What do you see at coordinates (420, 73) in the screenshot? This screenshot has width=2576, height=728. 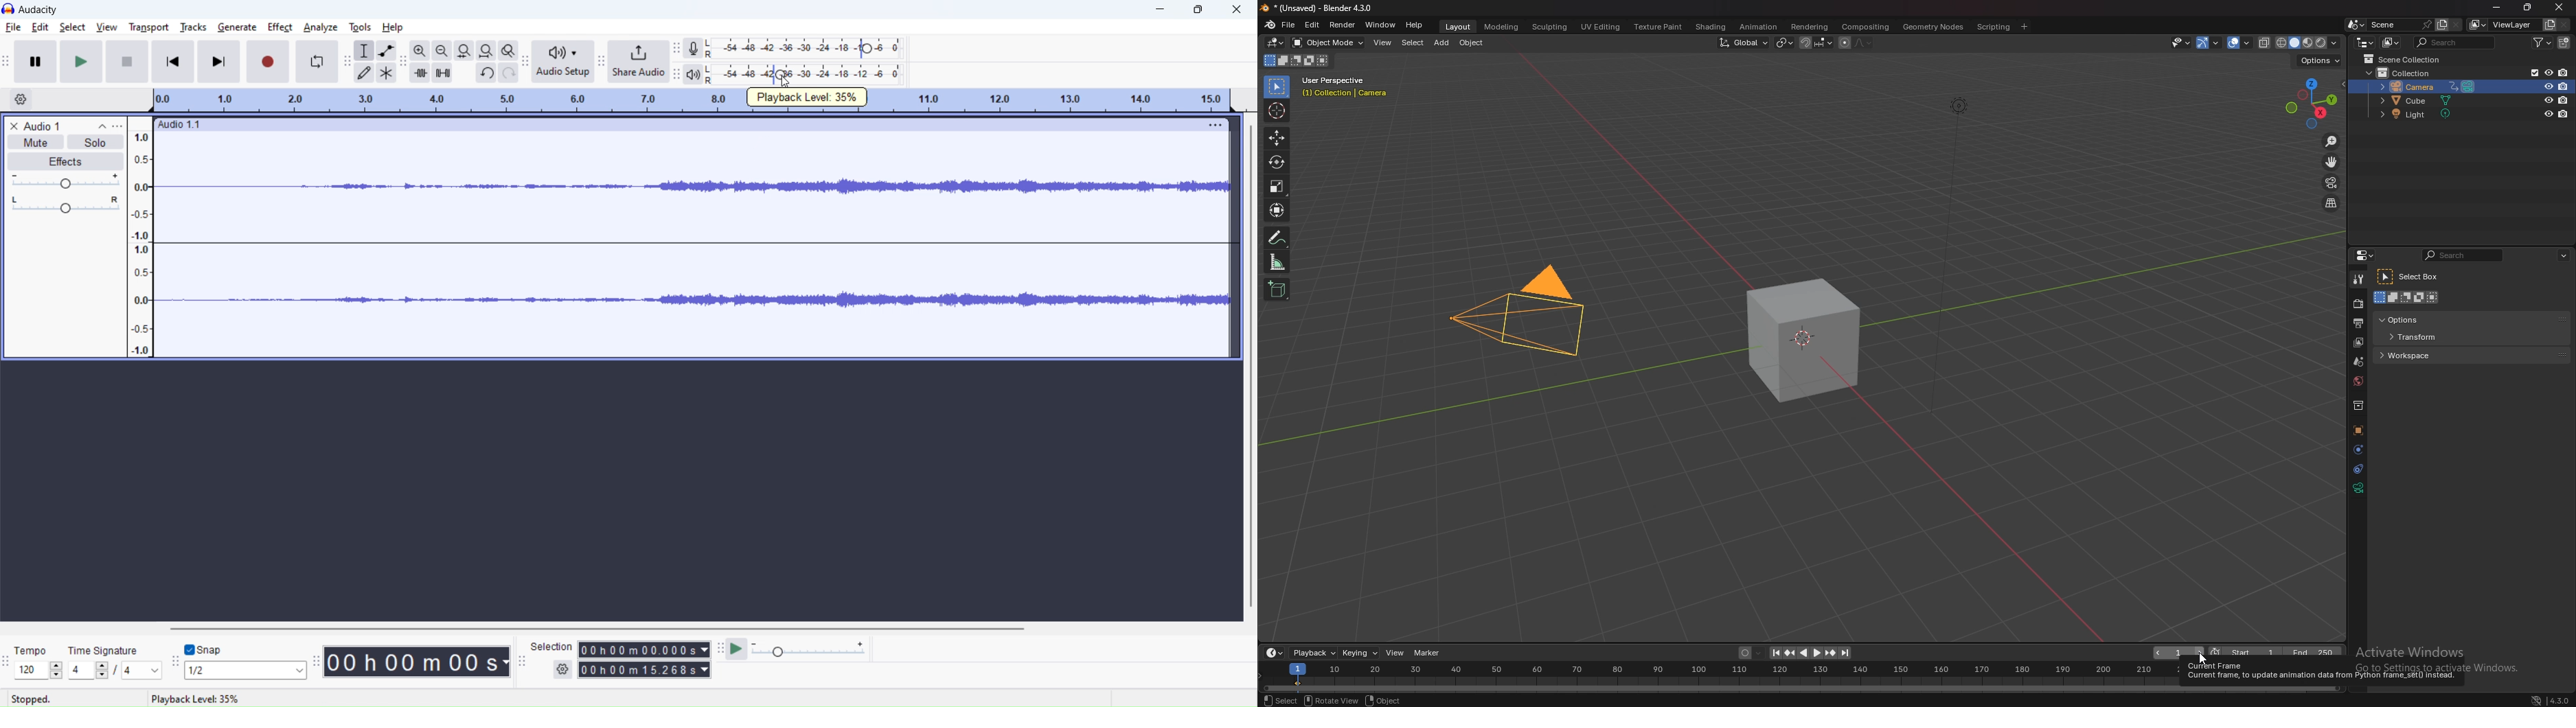 I see `trim audio outside selection` at bounding box center [420, 73].